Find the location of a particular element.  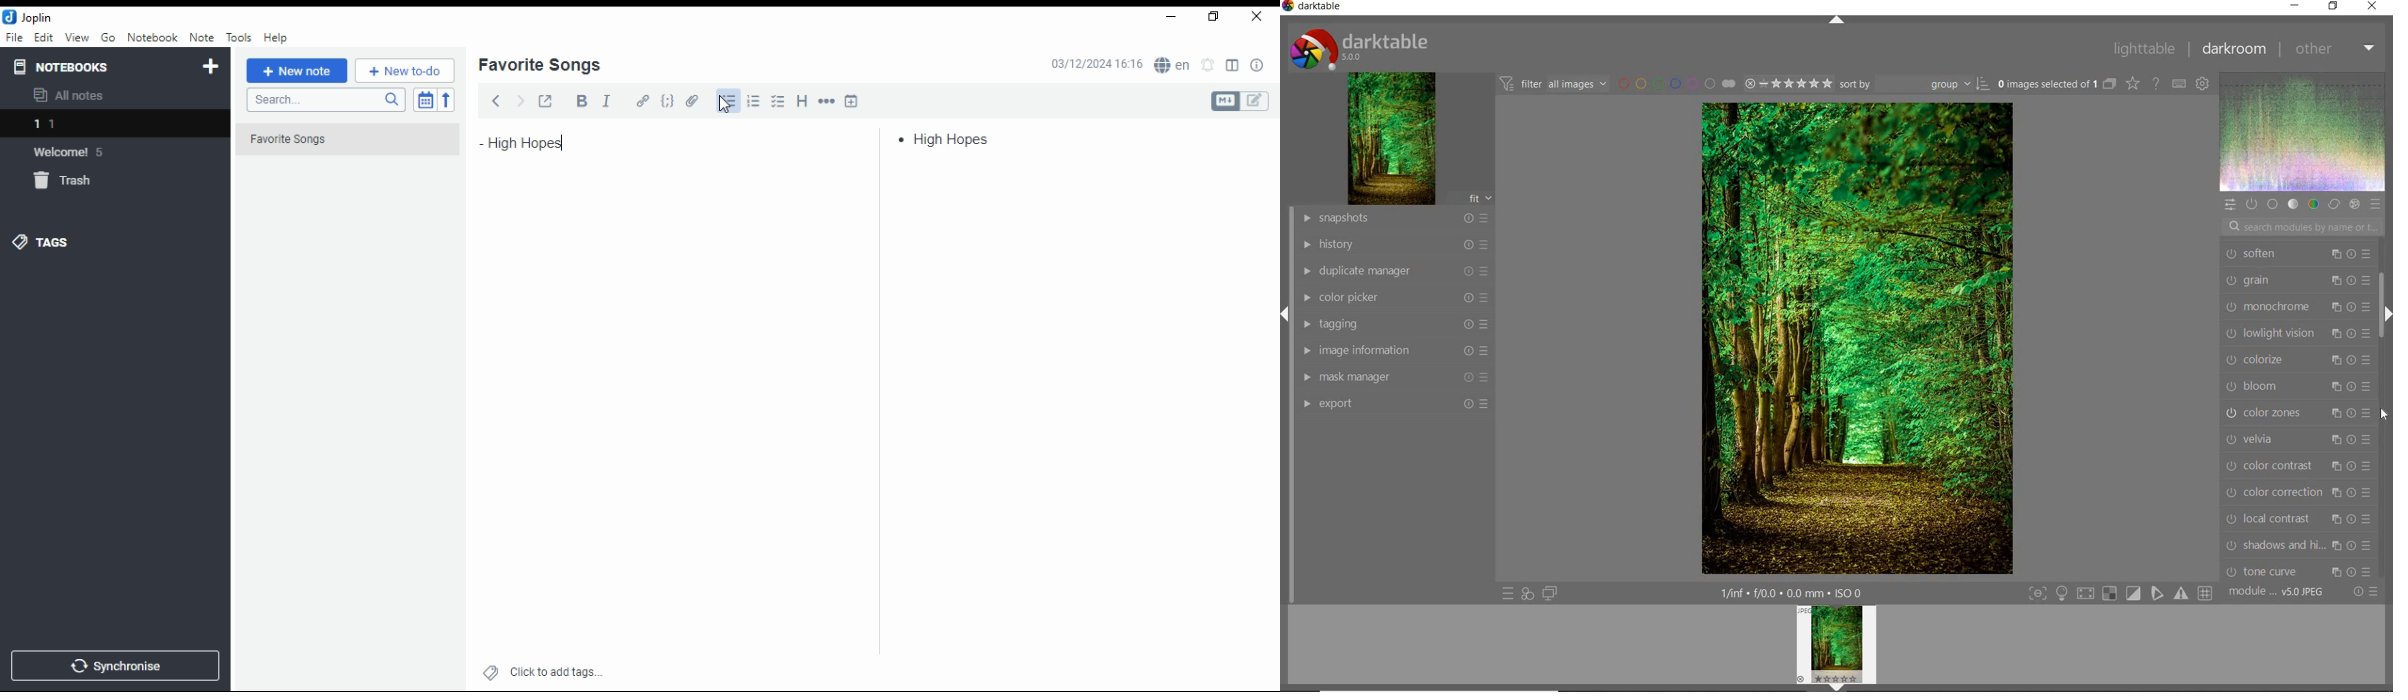

help is located at coordinates (275, 38).